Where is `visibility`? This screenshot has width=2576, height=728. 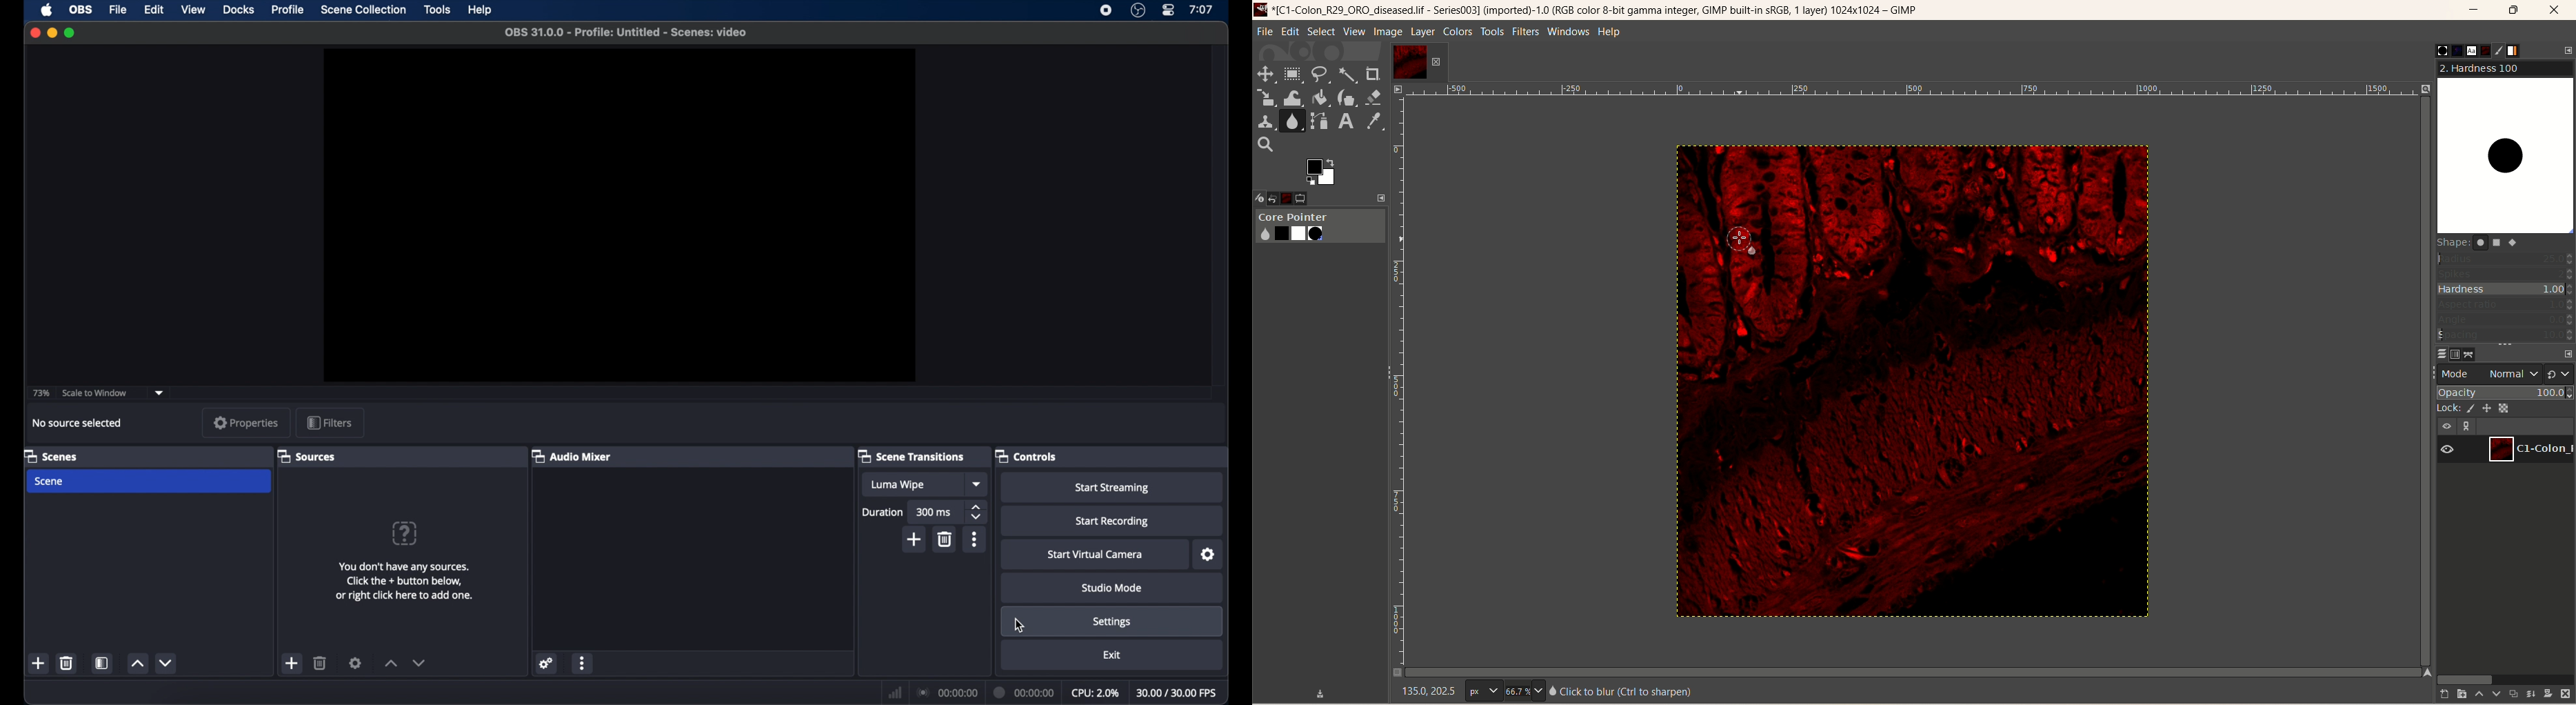
visibility is located at coordinates (2448, 425).